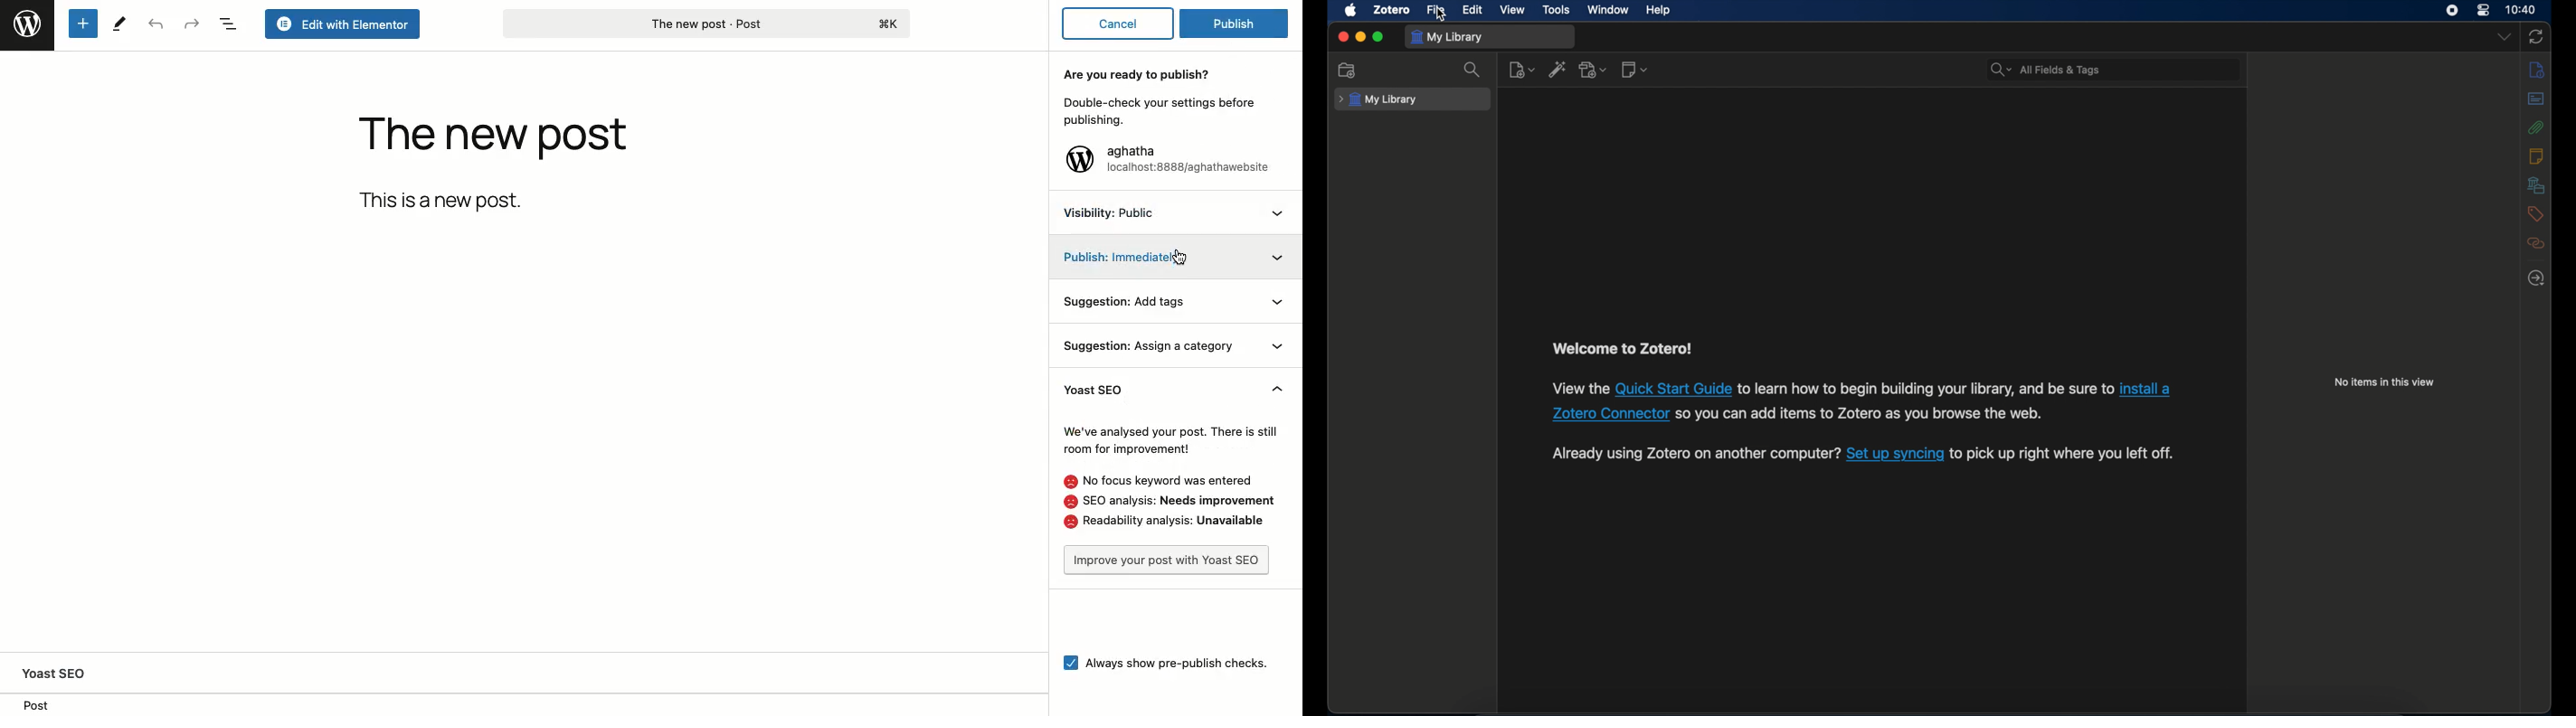 Image resolution: width=2576 pixels, height=728 pixels. I want to click on close, so click(1342, 38).